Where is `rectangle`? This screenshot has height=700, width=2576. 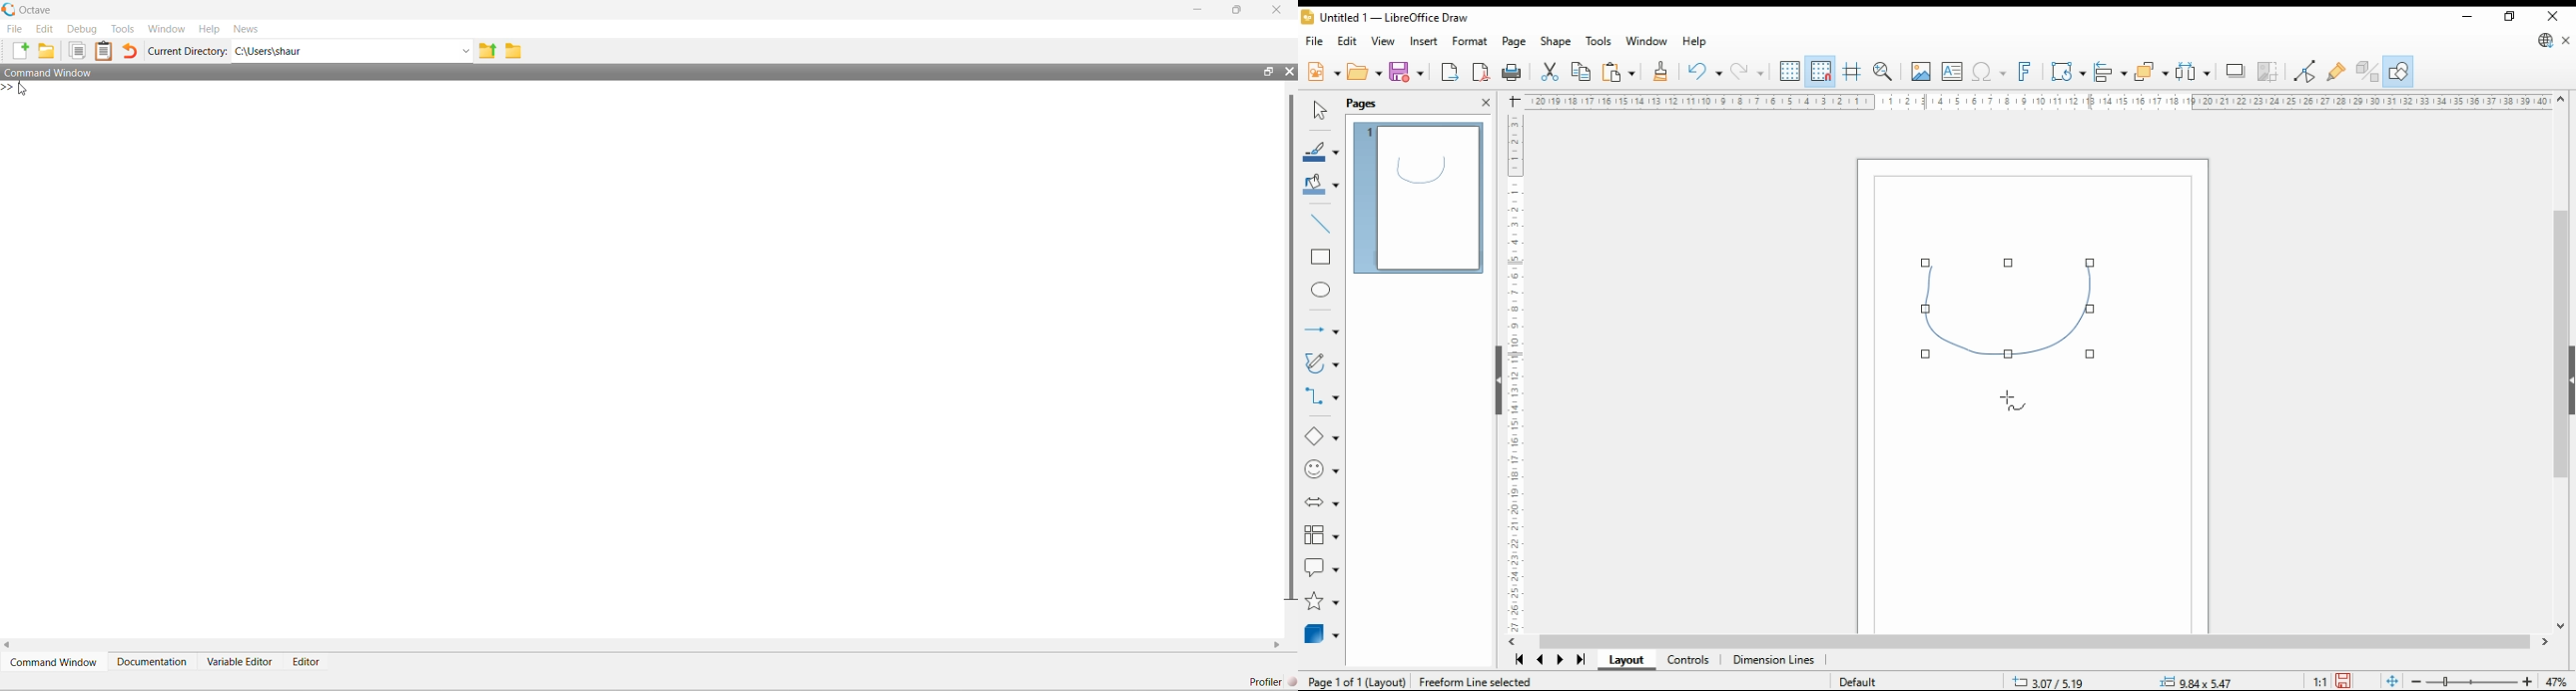 rectangle is located at coordinates (1321, 258).